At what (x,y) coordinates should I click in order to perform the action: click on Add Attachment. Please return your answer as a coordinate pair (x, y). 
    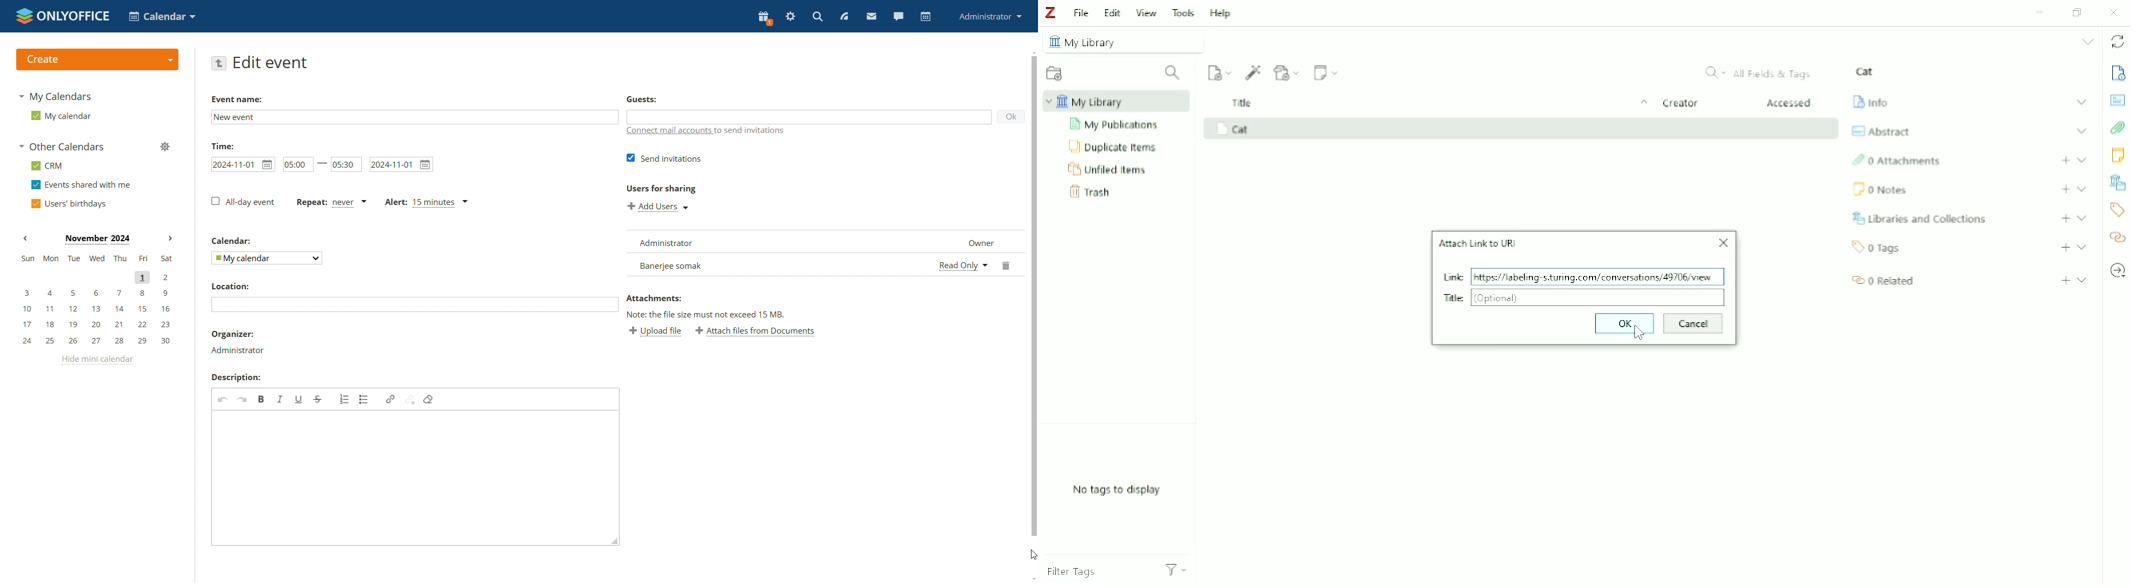
    Looking at the image, I should click on (1287, 72).